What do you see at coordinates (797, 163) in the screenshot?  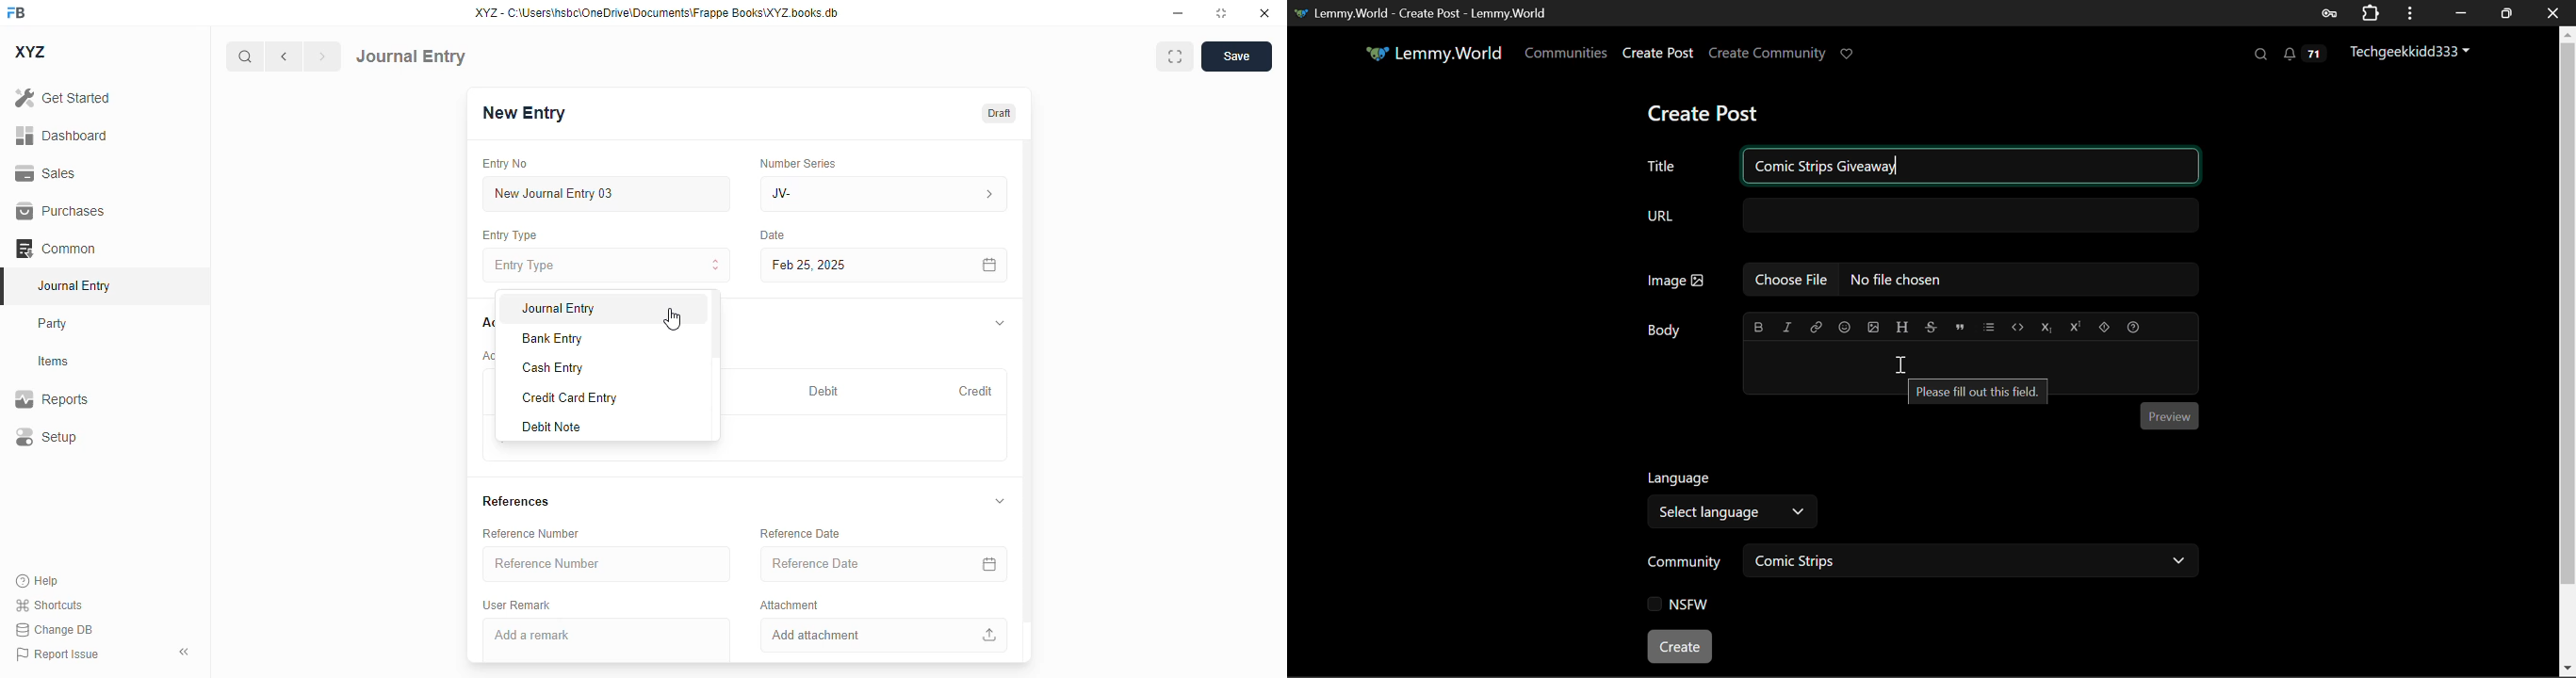 I see `number series` at bounding box center [797, 163].